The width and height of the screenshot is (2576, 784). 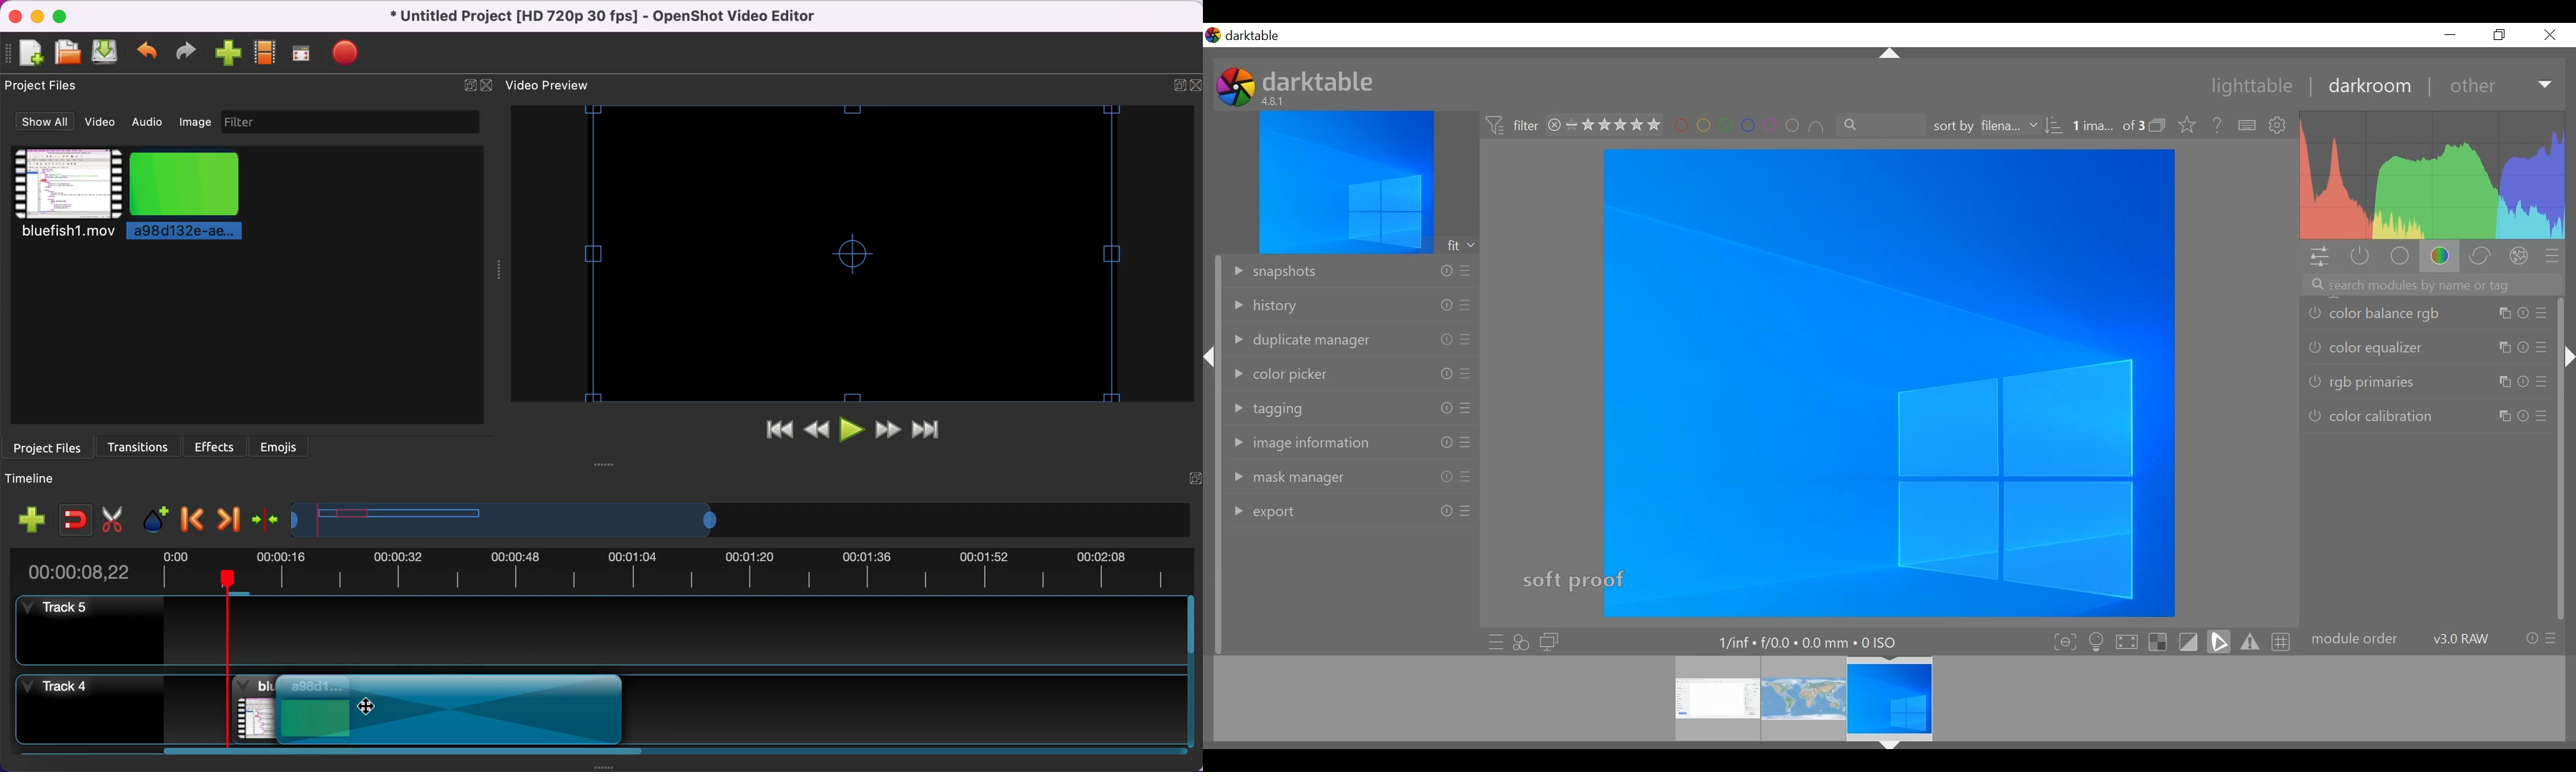 I want to click on redo, so click(x=184, y=51).